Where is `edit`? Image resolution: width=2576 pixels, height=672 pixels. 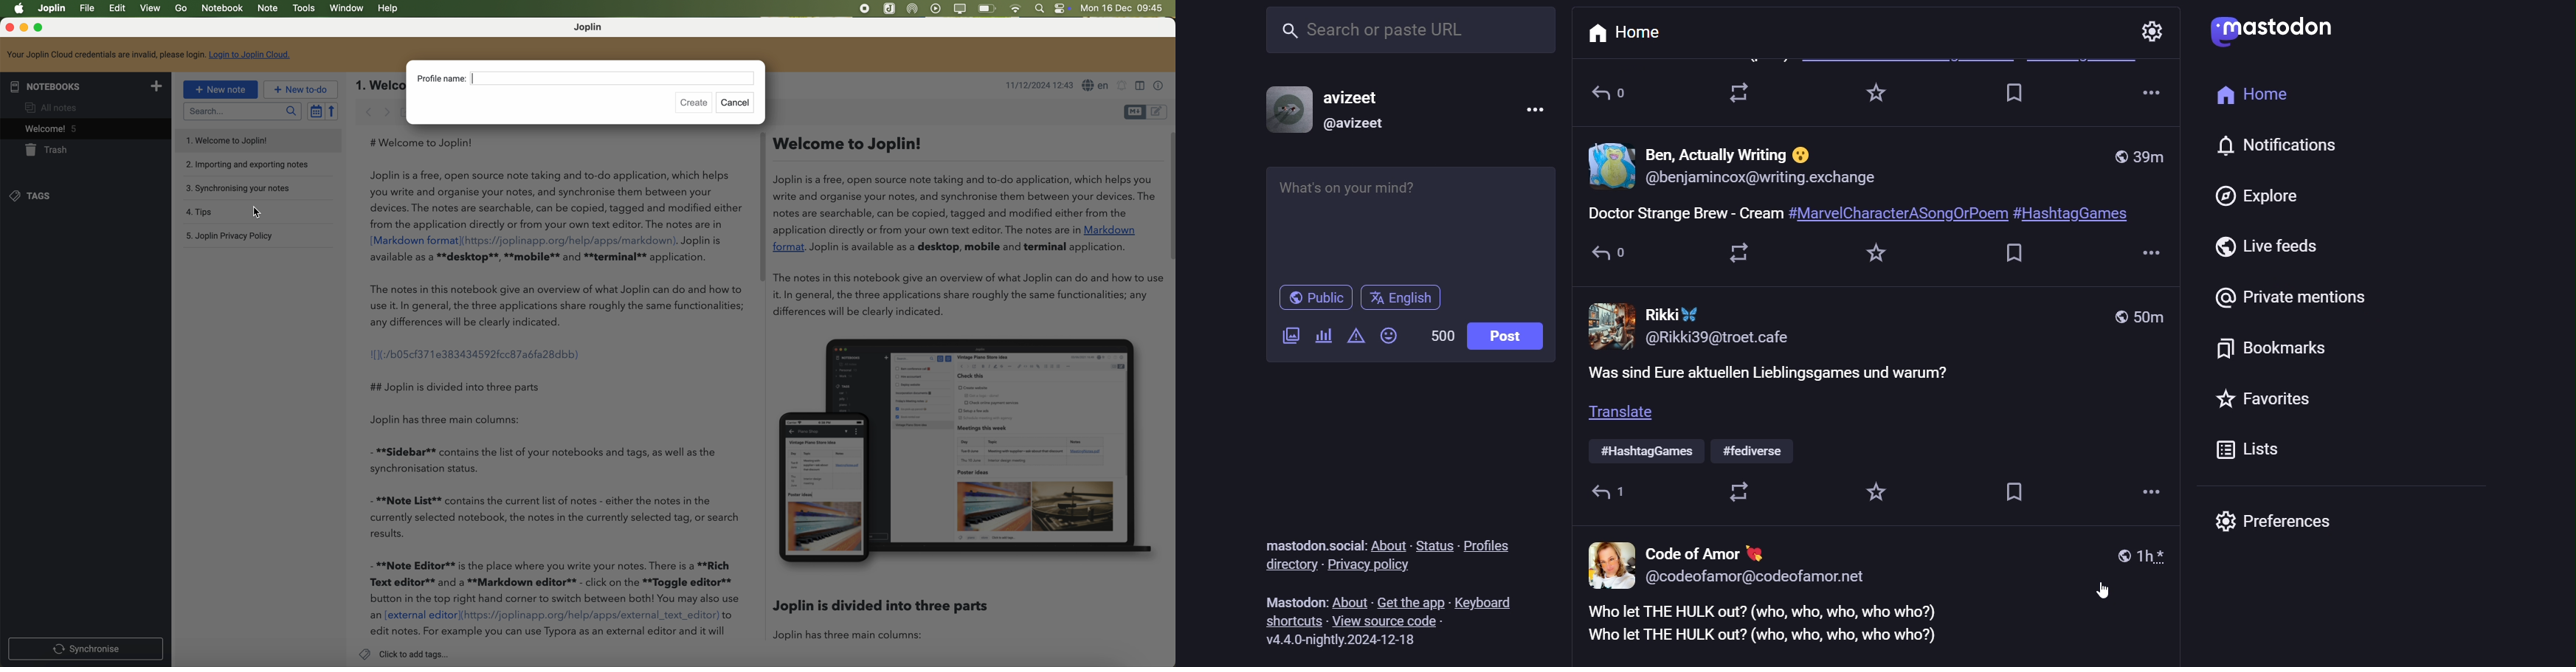
edit is located at coordinates (119, 9).